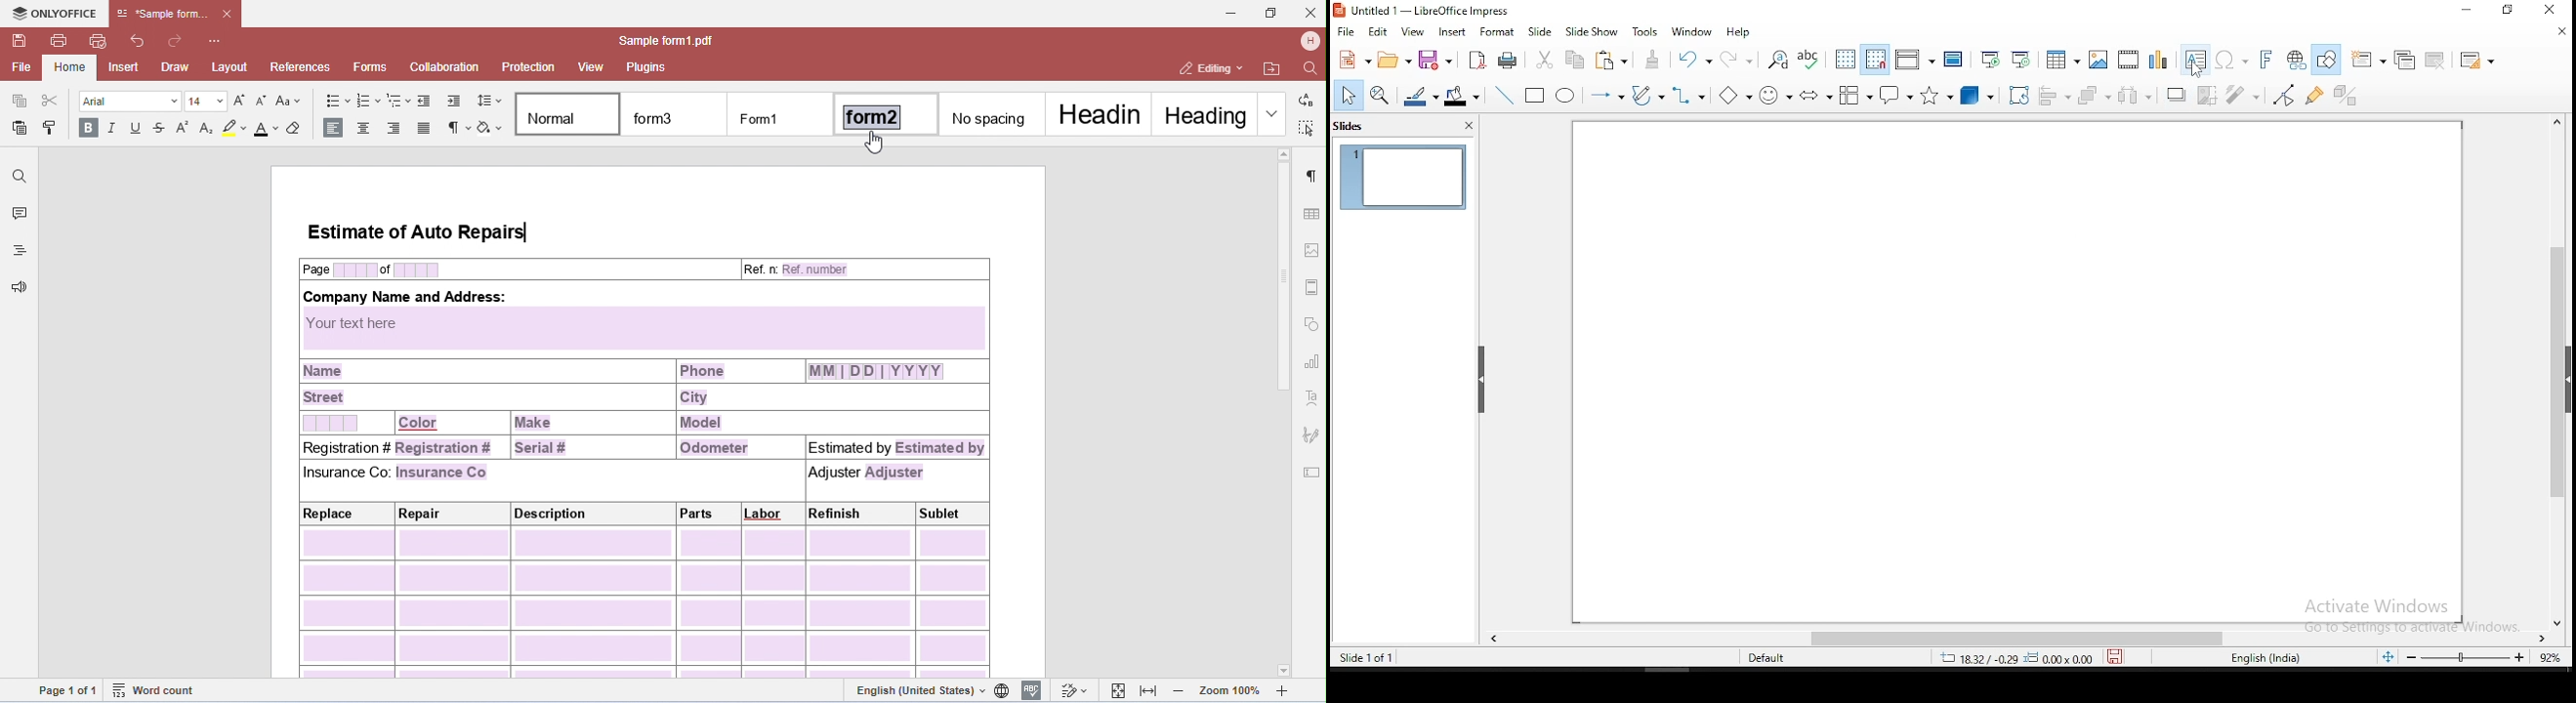  What do you see at coordinates (2483, 657) in the screenshot?
I see `zoom level` at bounding box center [2483, 657].